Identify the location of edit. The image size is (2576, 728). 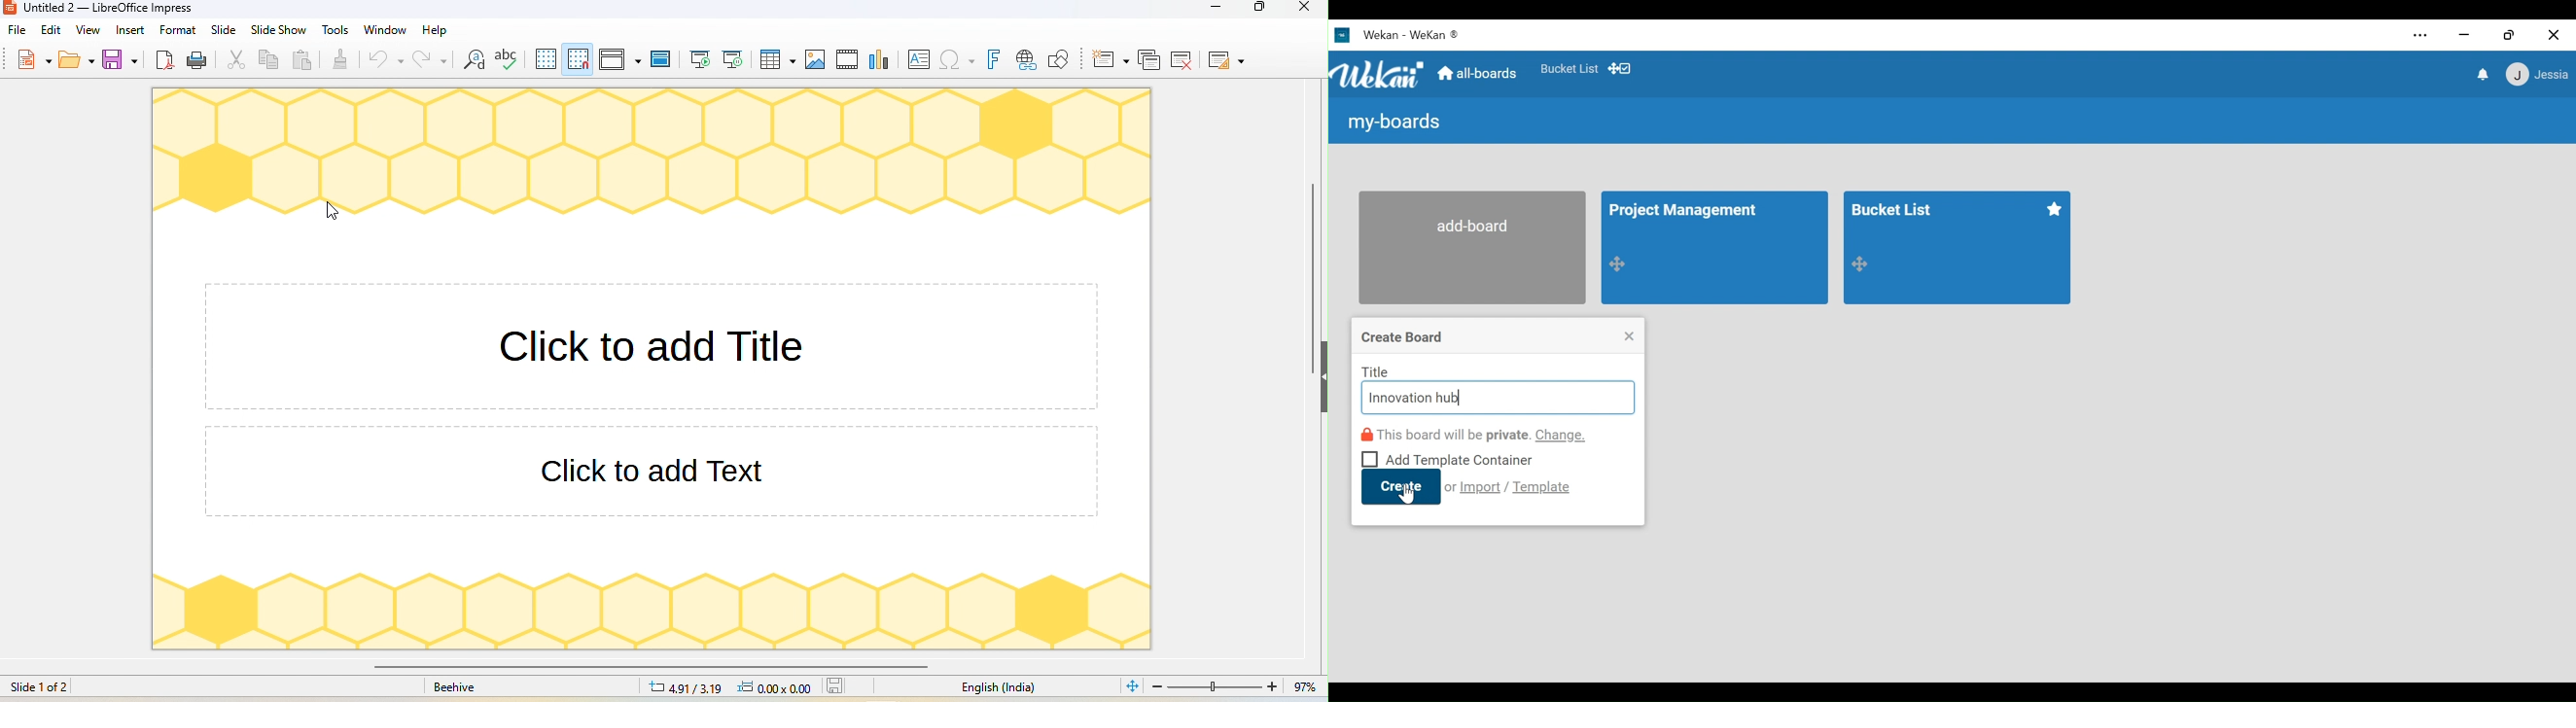
(52, 29).